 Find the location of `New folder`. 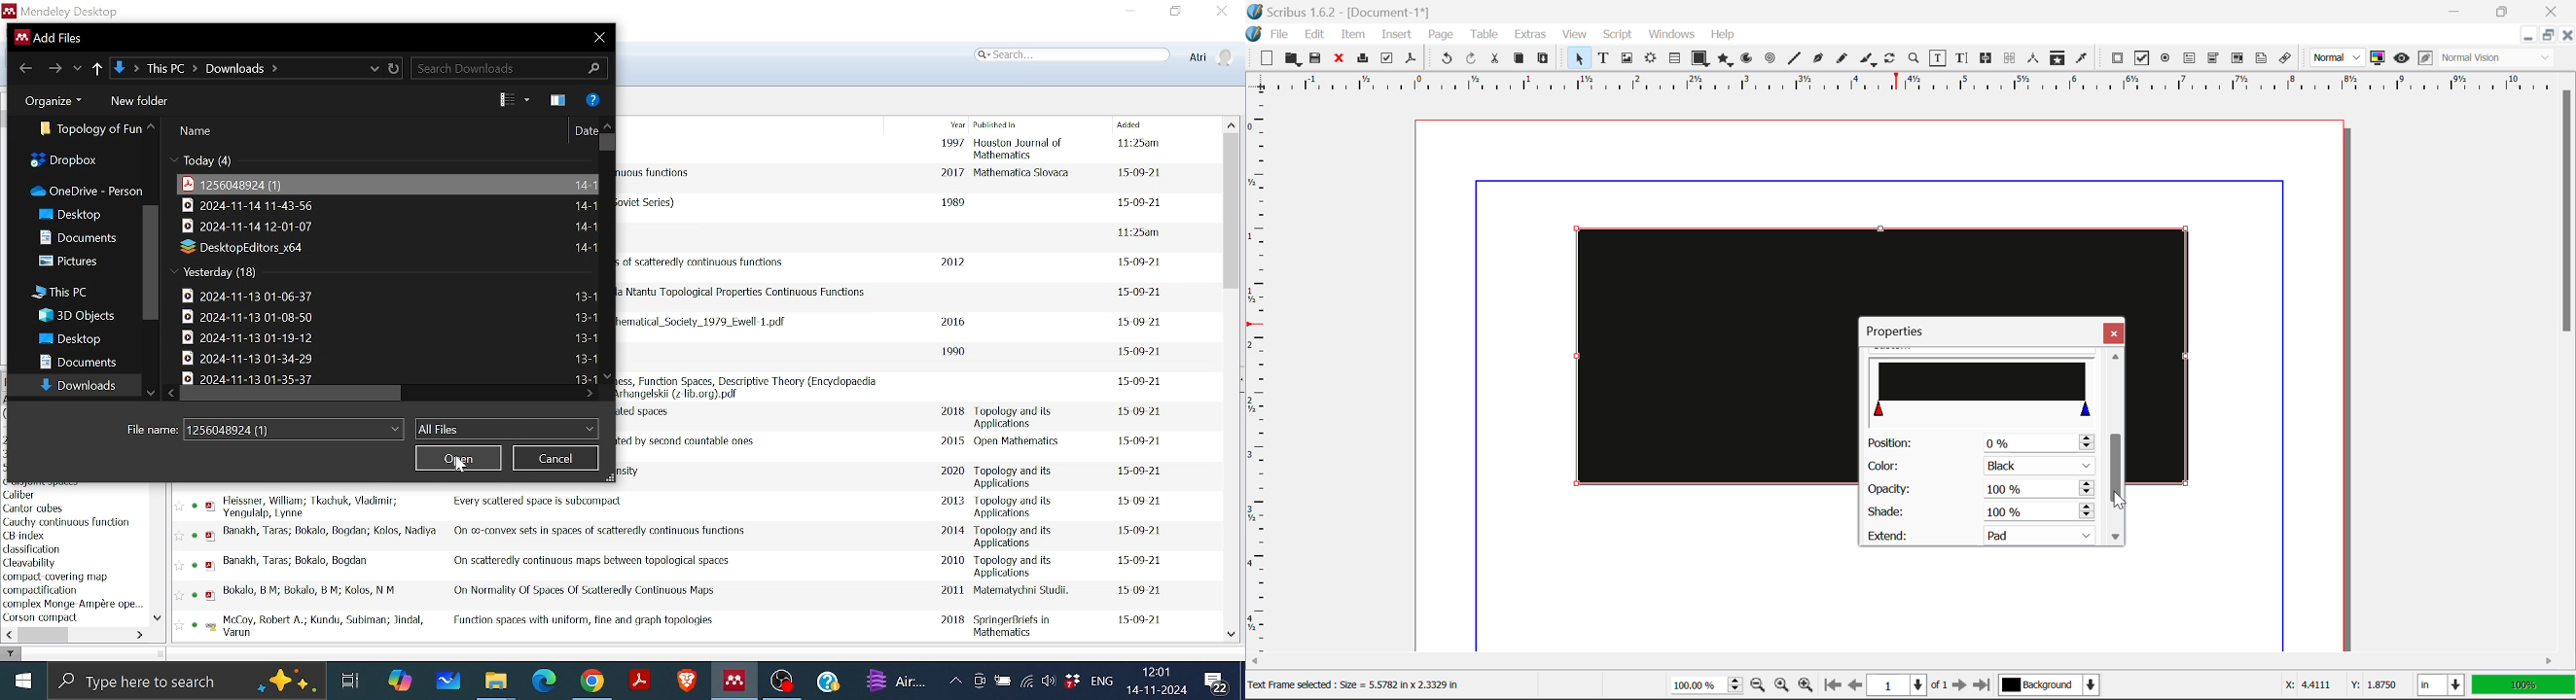

New folder is located at coordinates (140, 100).